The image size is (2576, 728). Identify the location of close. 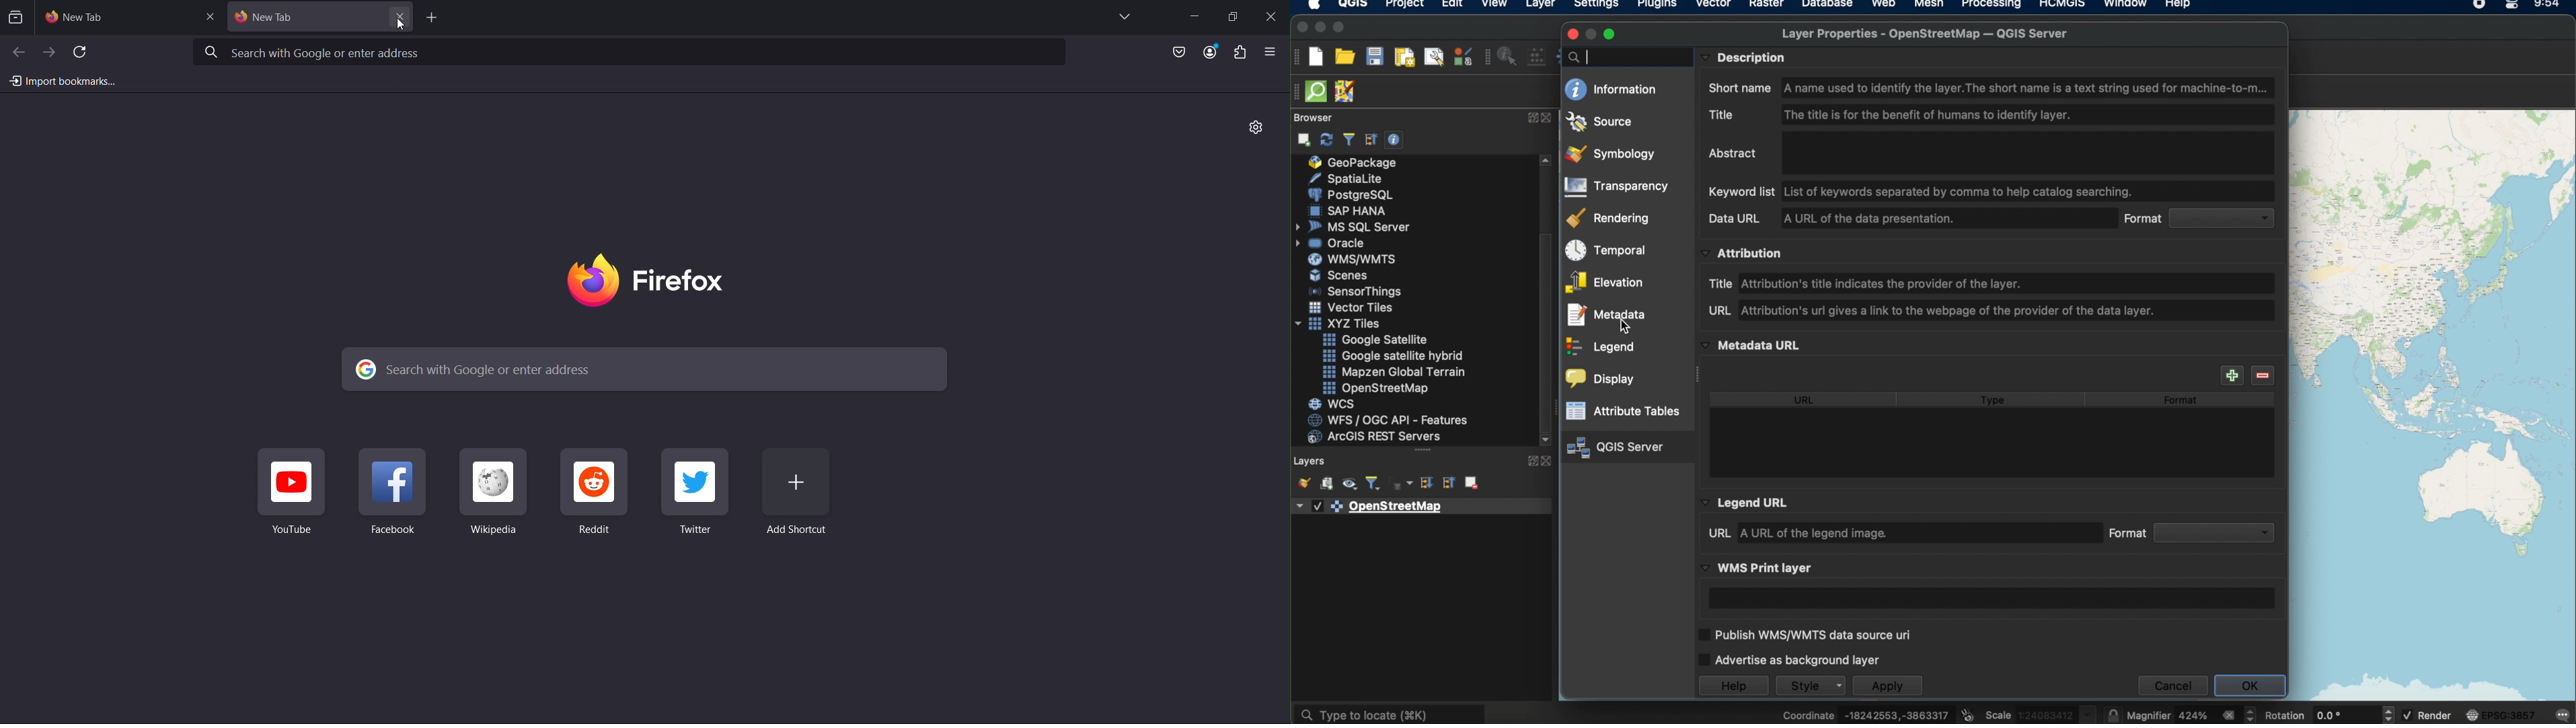
(1573, 34).